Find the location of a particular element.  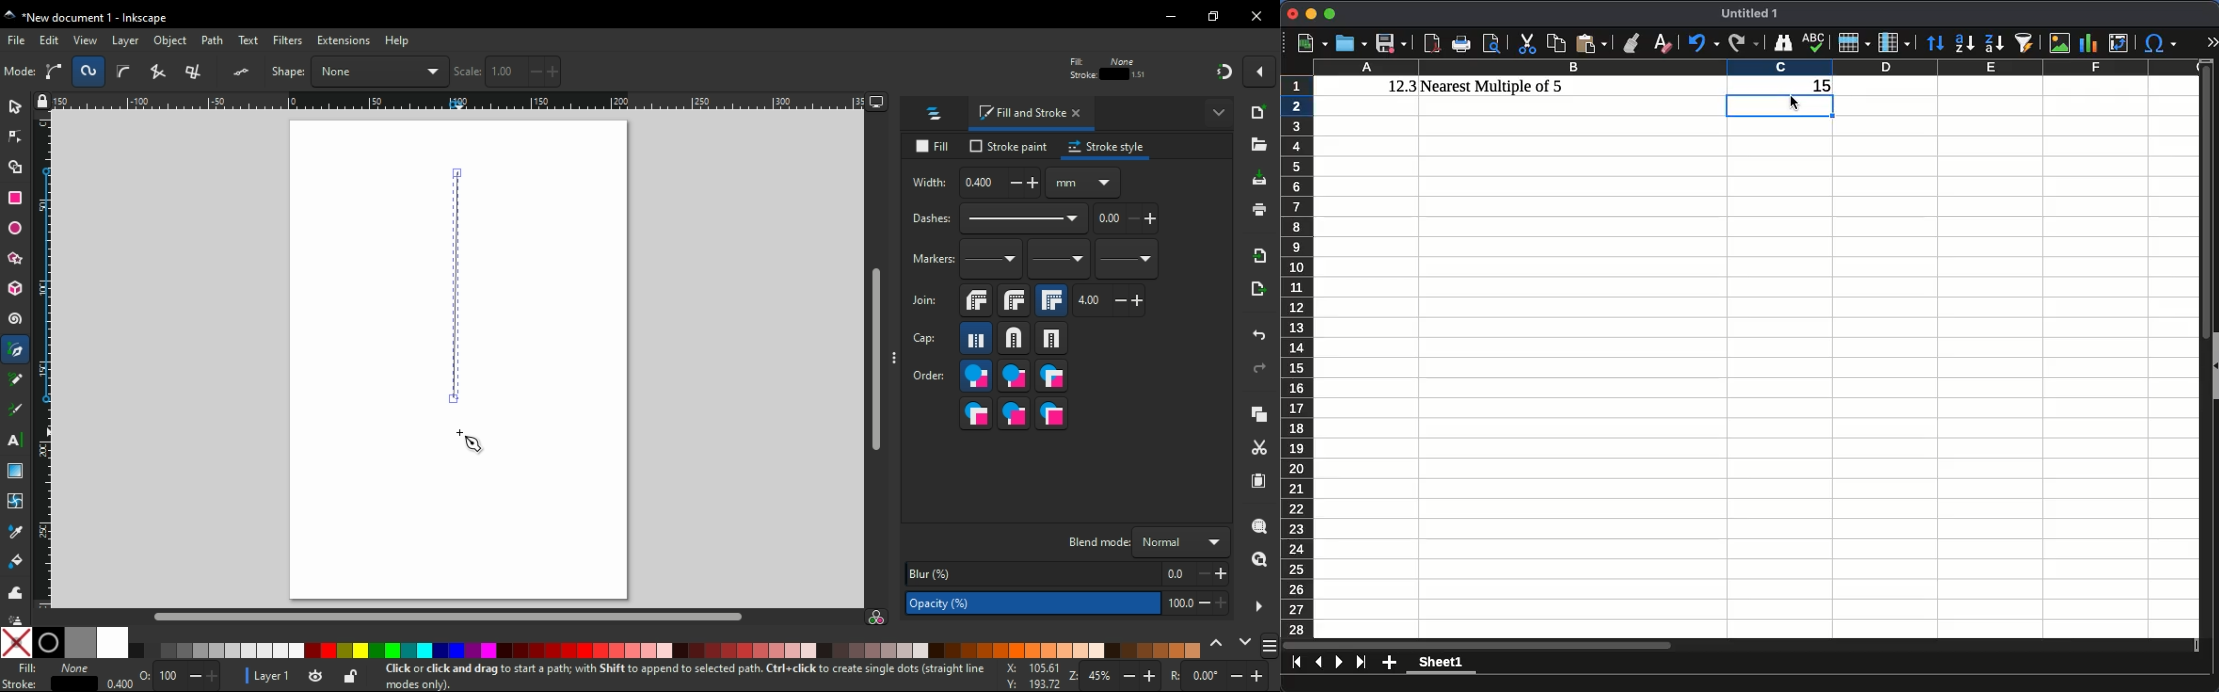

spell check is located at coordinates (1814, 41).